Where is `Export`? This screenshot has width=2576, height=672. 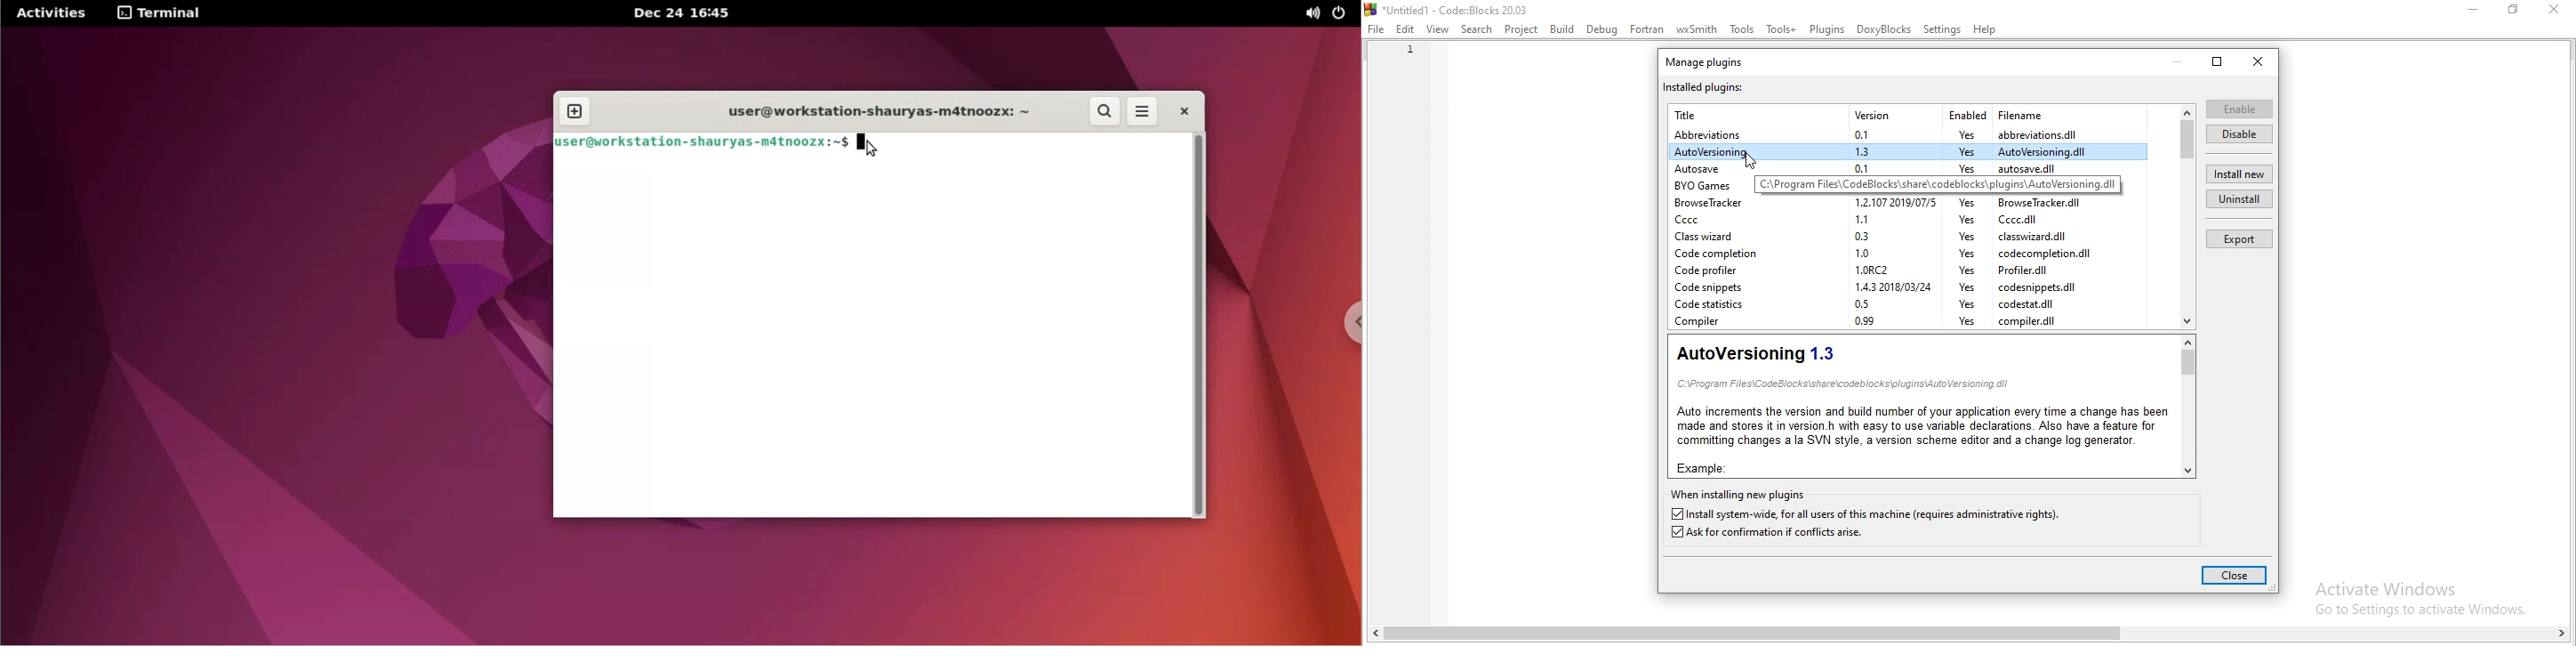
Export is located at coordinates (2236, 238).